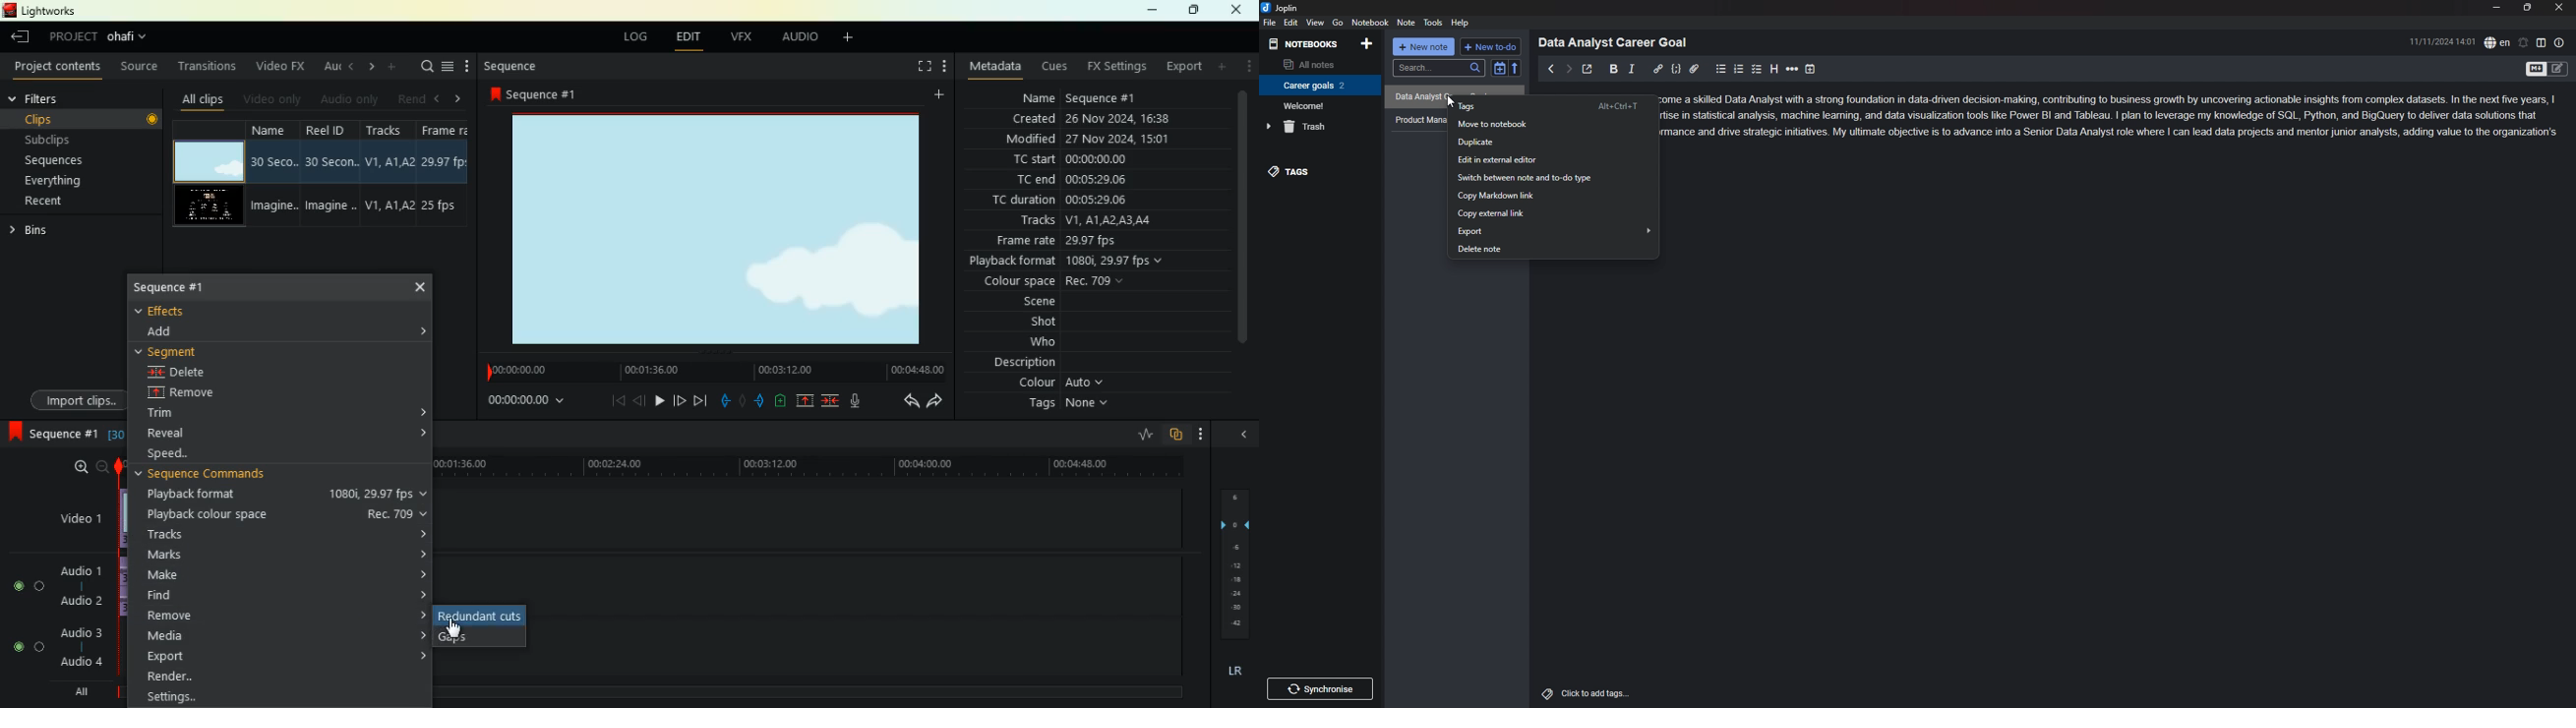 The height and width of the screenshot is (728, 2576). I want to click on back, so click(903, 401).